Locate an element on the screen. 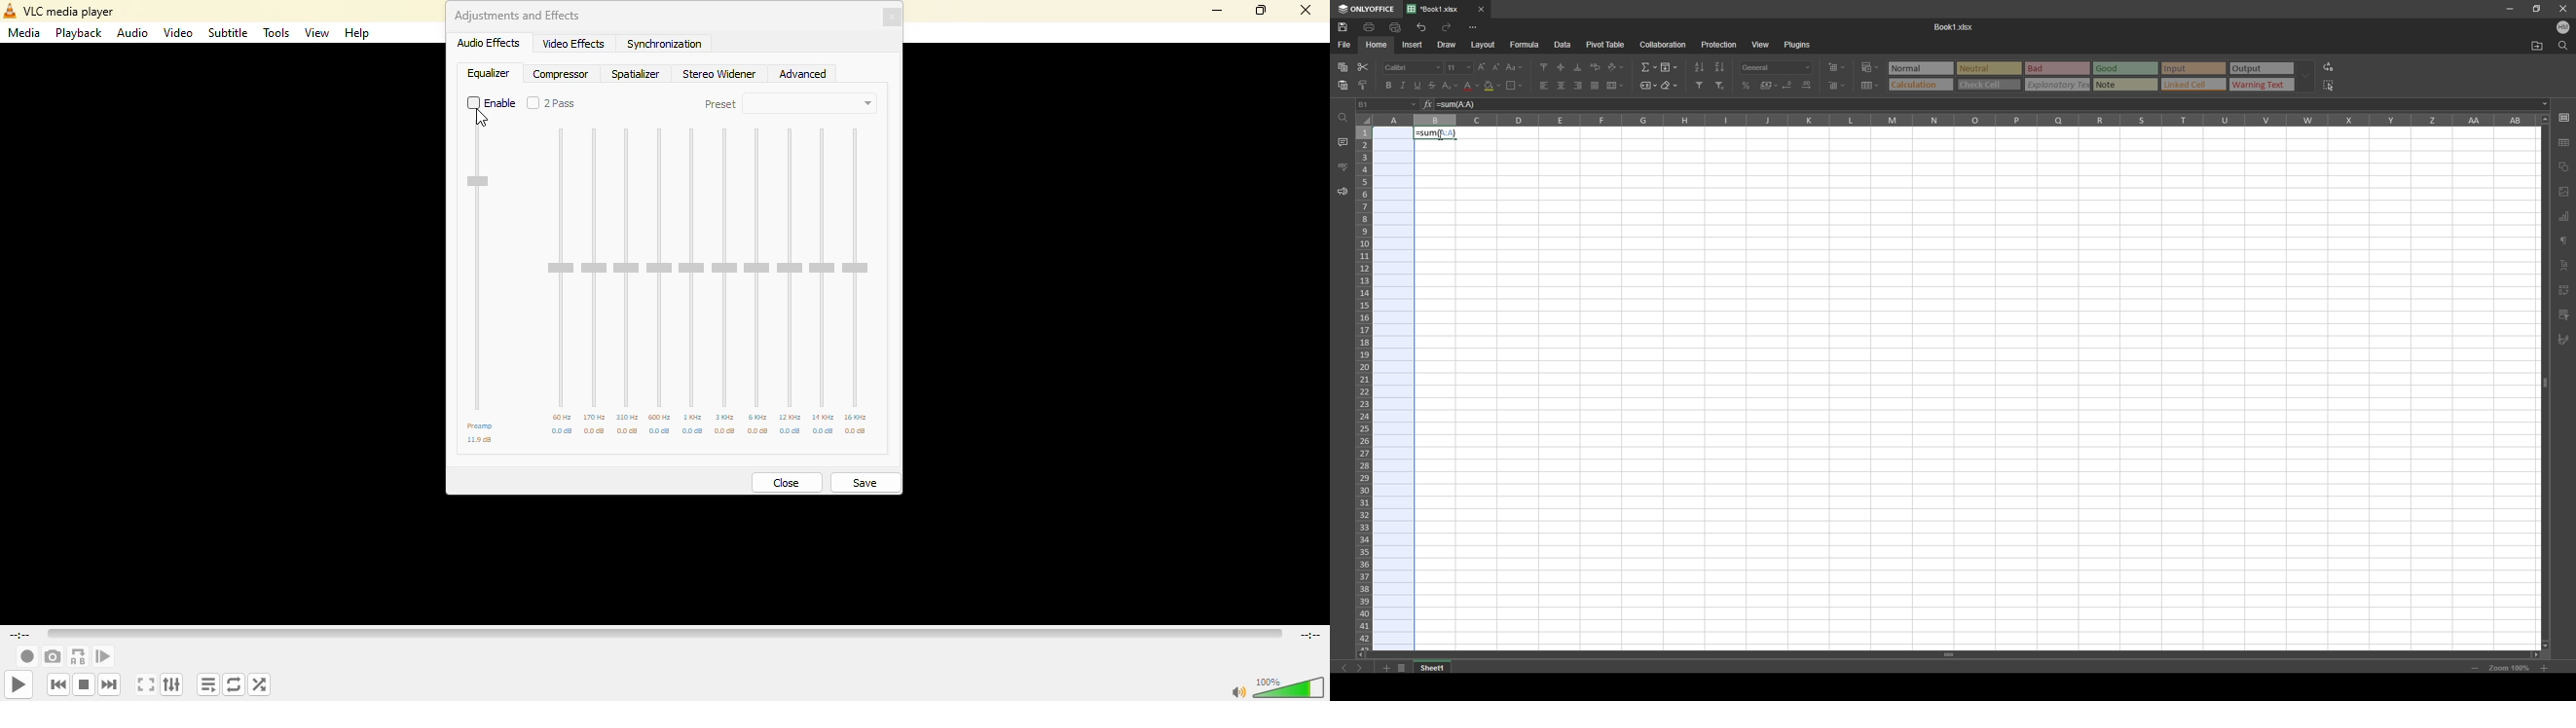 The width and height of the screenshot is (2576, 728). next is located at coordinates (1359, 668).